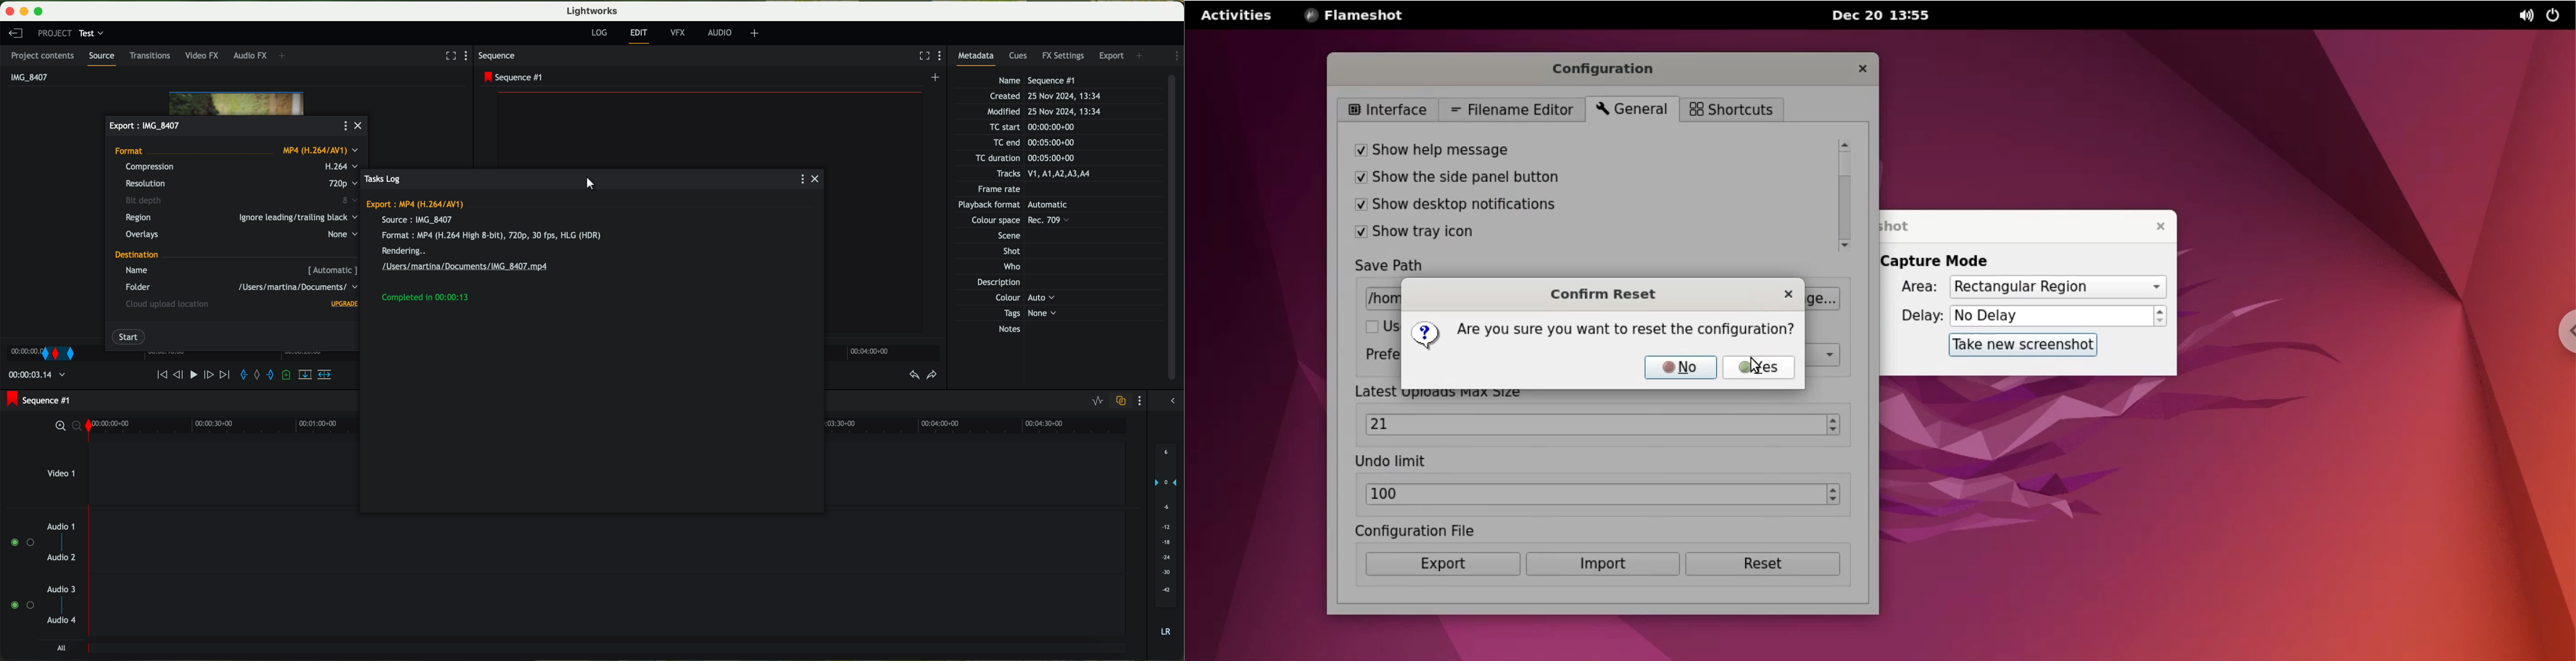 The height and width of the screenshot is (672, 2576). What do you see at coordinates (512, 375) in the screenshot?
I see `time` at bounding box center [512, 375].